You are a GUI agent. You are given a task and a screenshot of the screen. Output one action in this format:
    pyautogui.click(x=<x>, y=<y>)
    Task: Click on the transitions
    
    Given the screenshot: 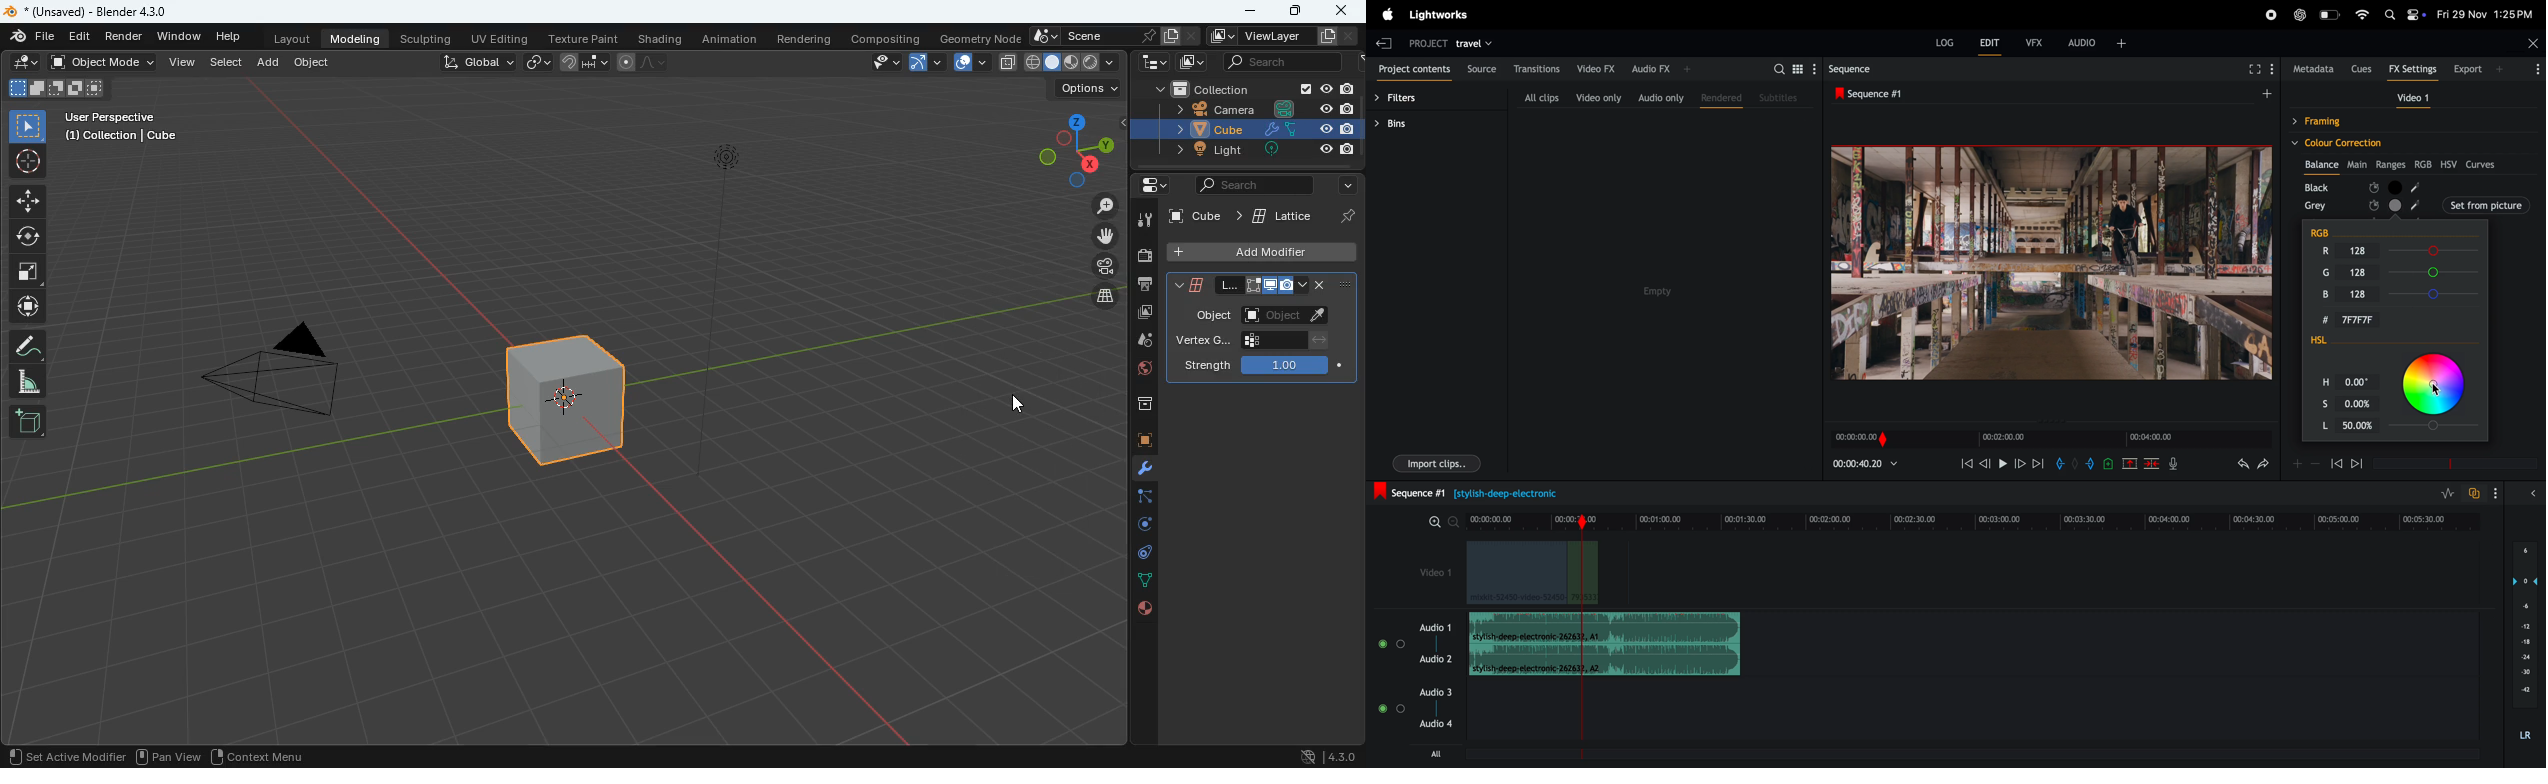 What is the action you would take?
    pyautogui.click(x=1538, y=68)
    